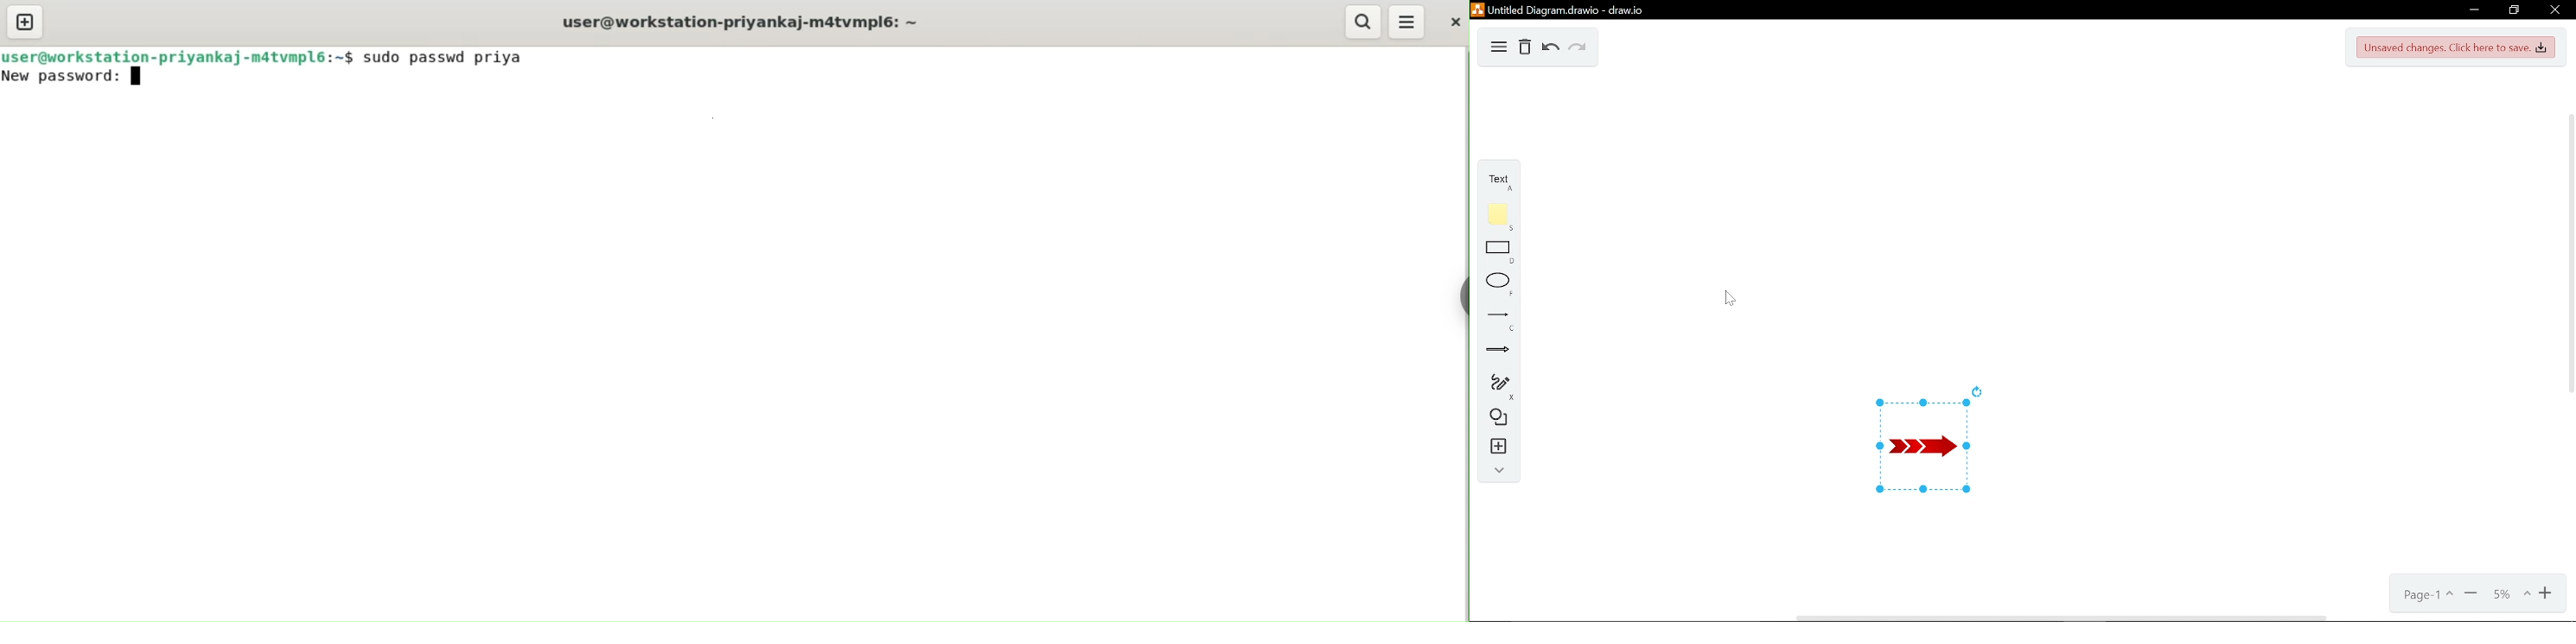 The width and height of the screenshot is (2576, 644). I want to click on Vertical scrollbar, so click(2569, 311).